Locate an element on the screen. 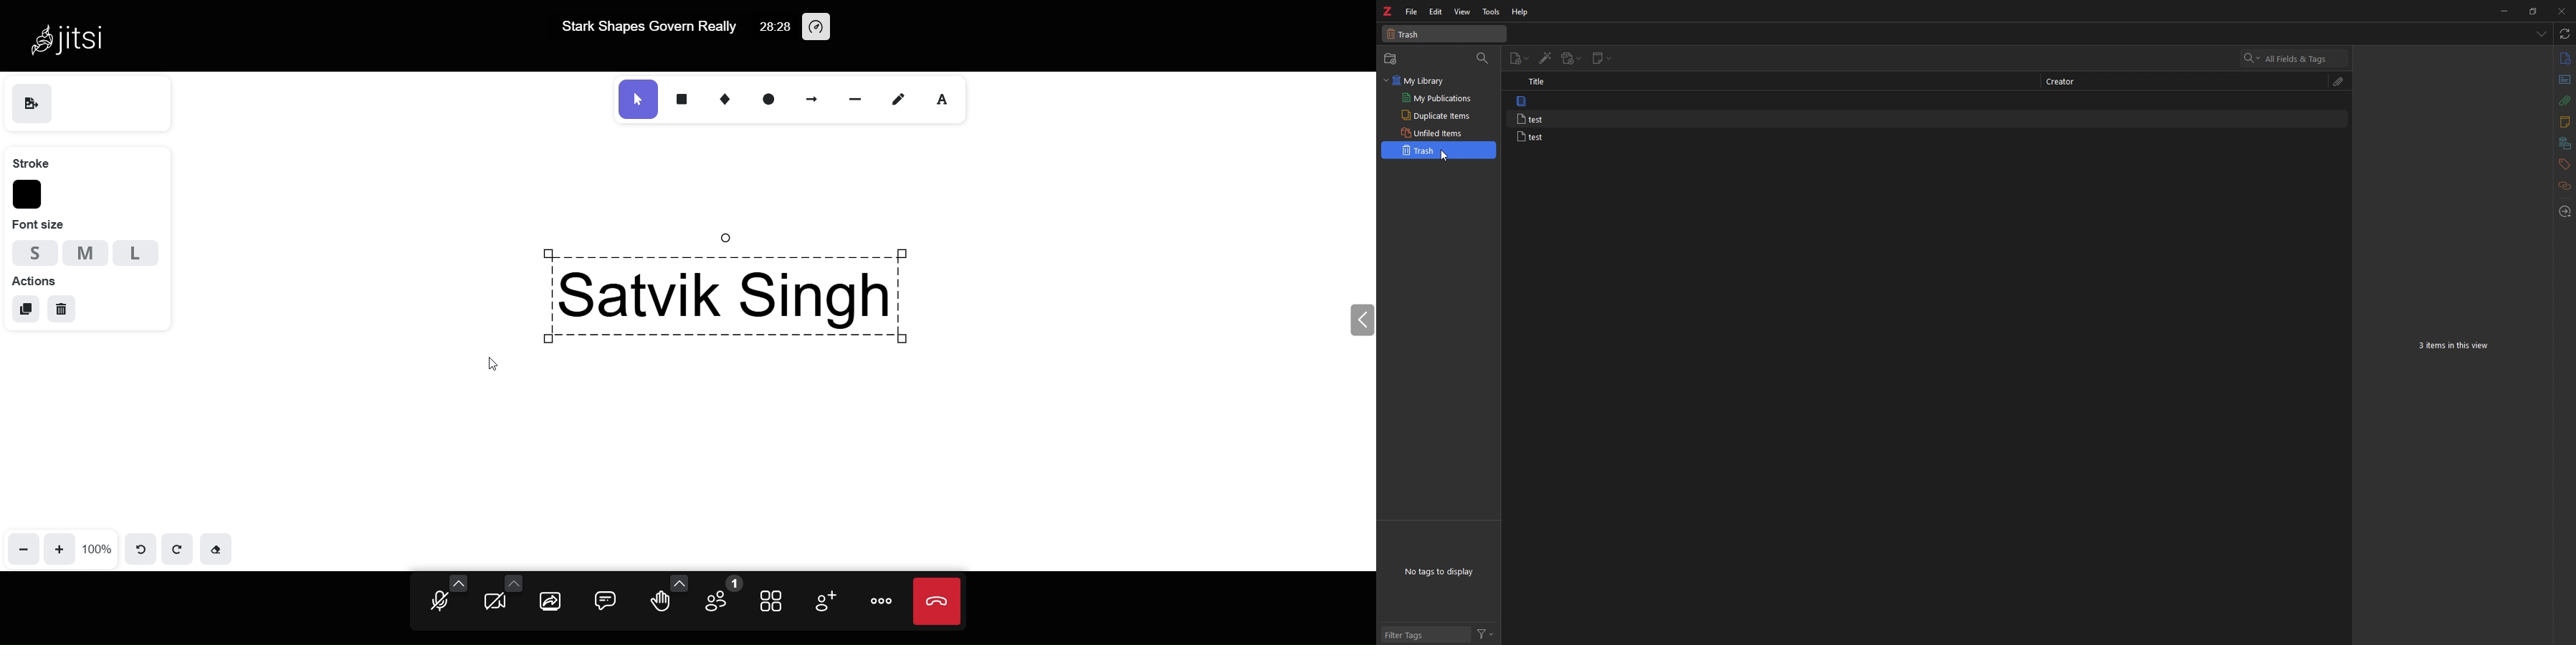  resize is located at coordinates (2532, 11).